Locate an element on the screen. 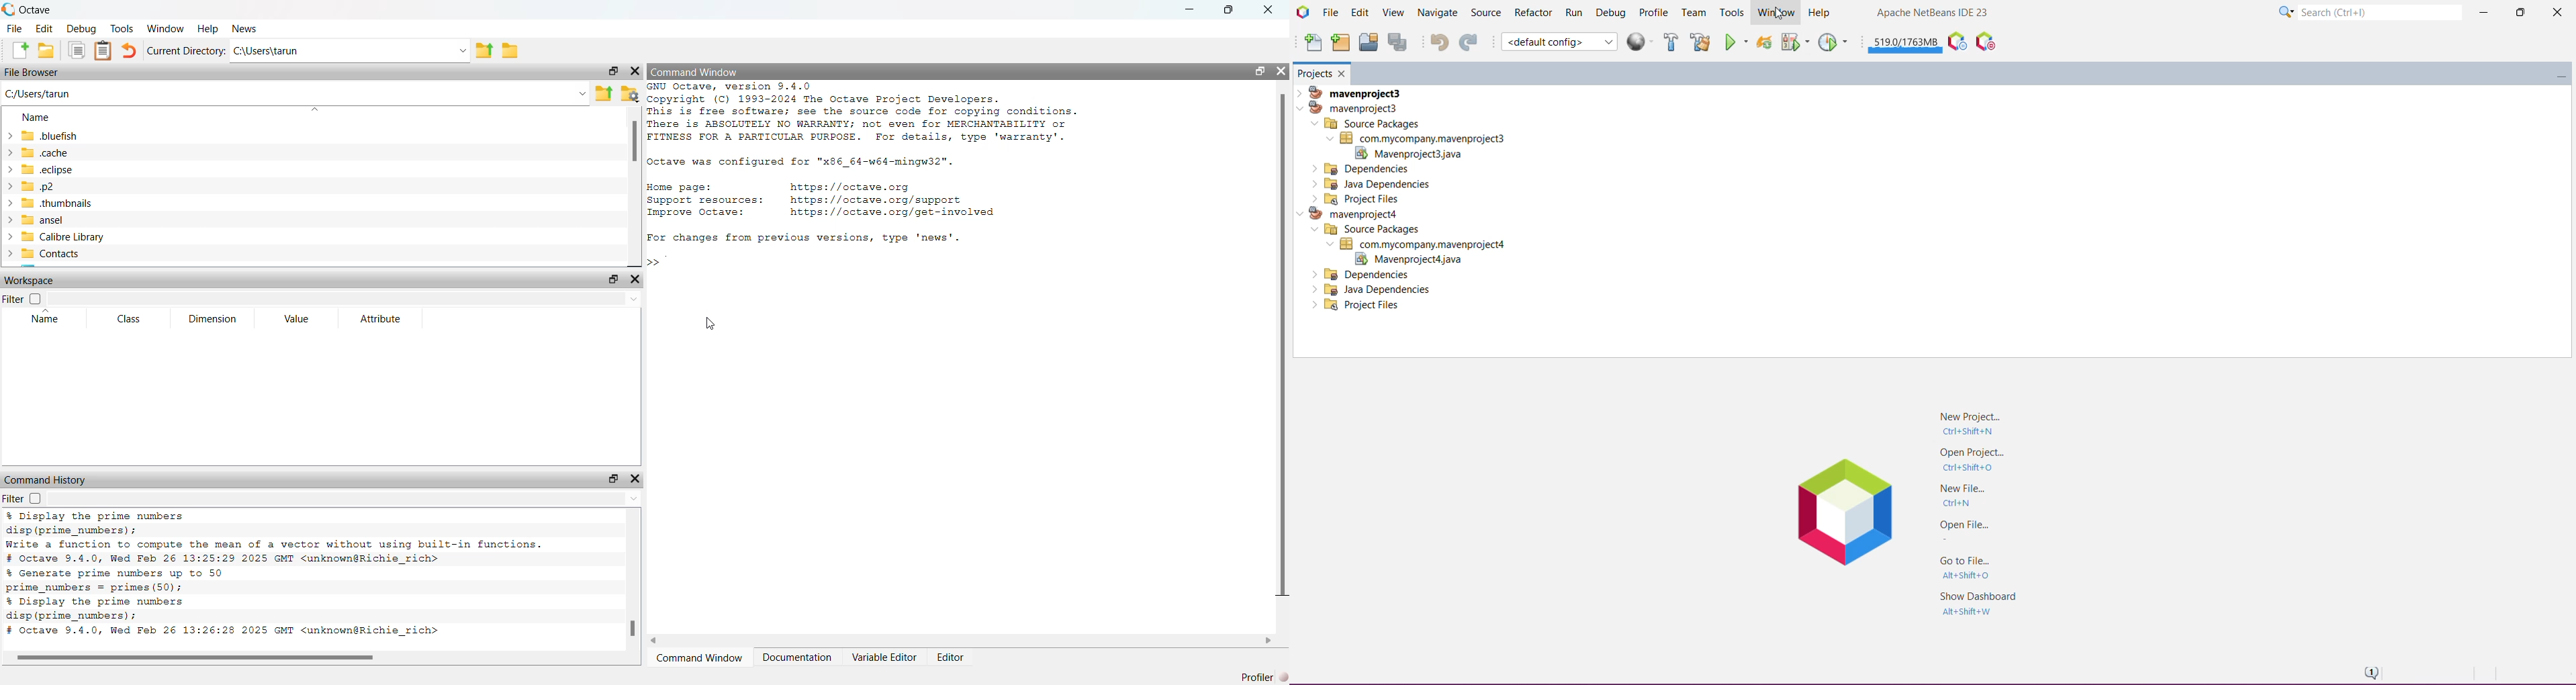  Open Project is located at coordinates (1368, 42).